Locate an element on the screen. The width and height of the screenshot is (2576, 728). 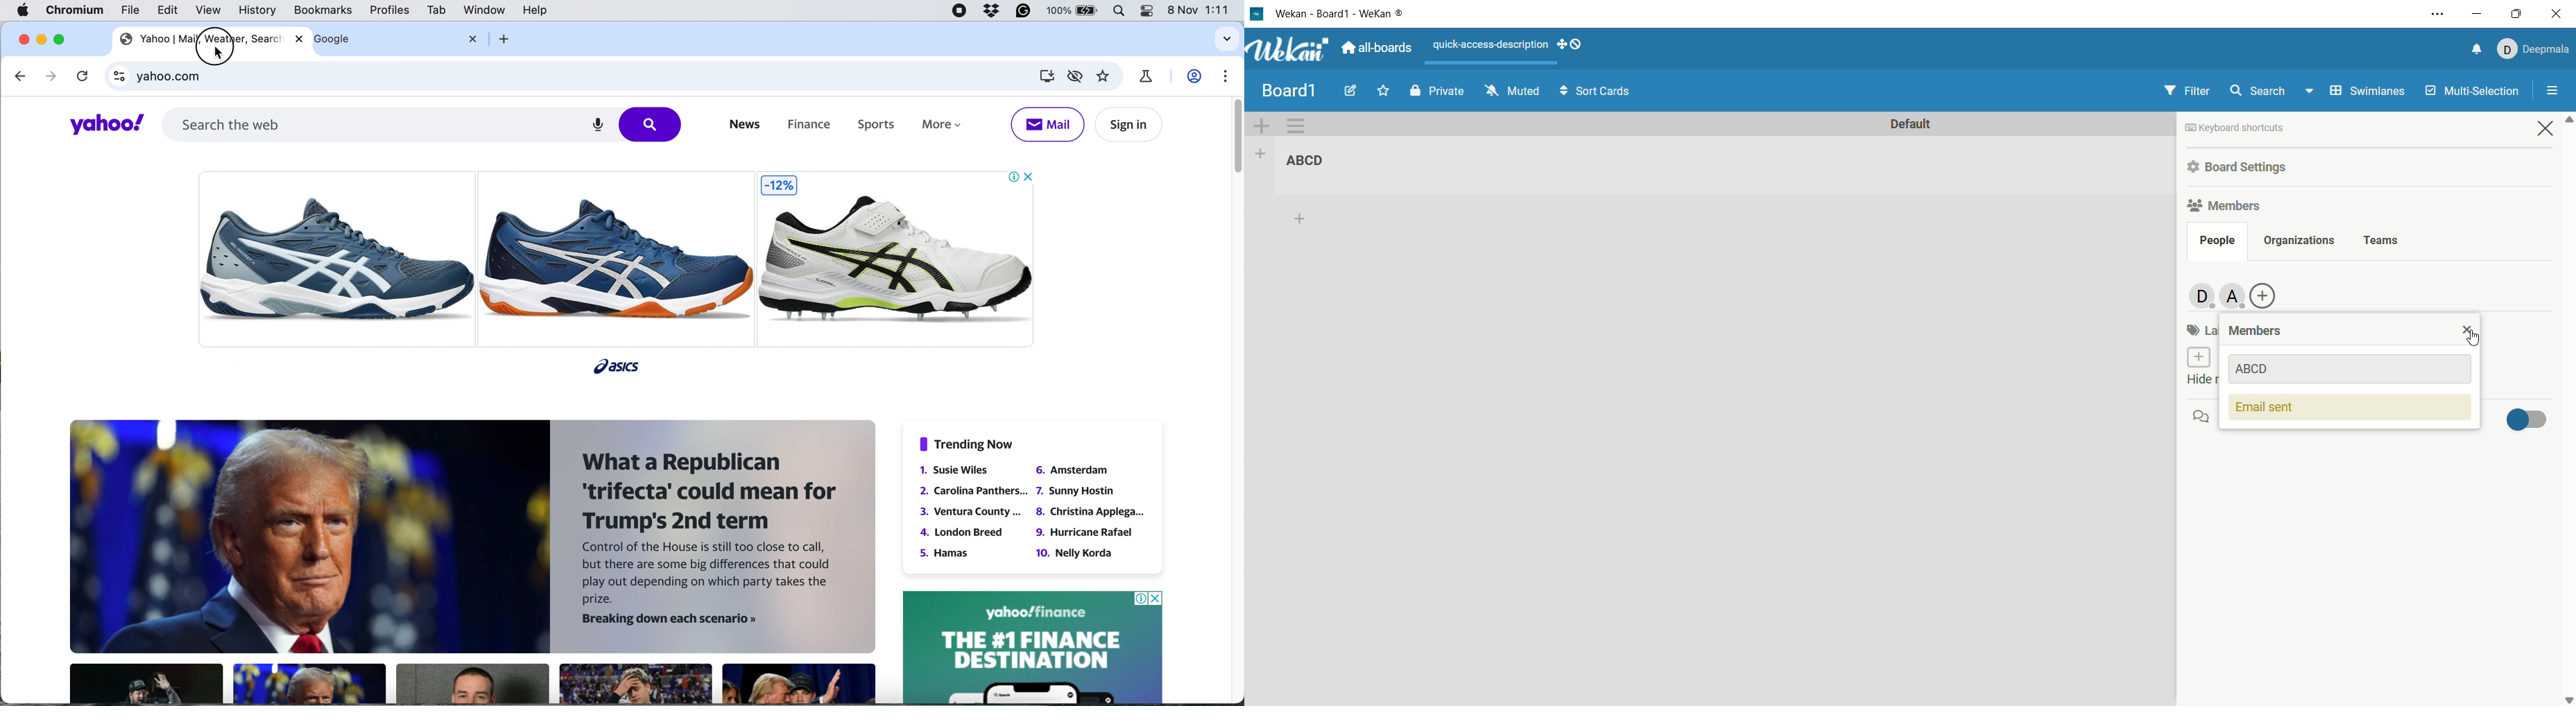
add new tab is located at coordinates (502, 39).